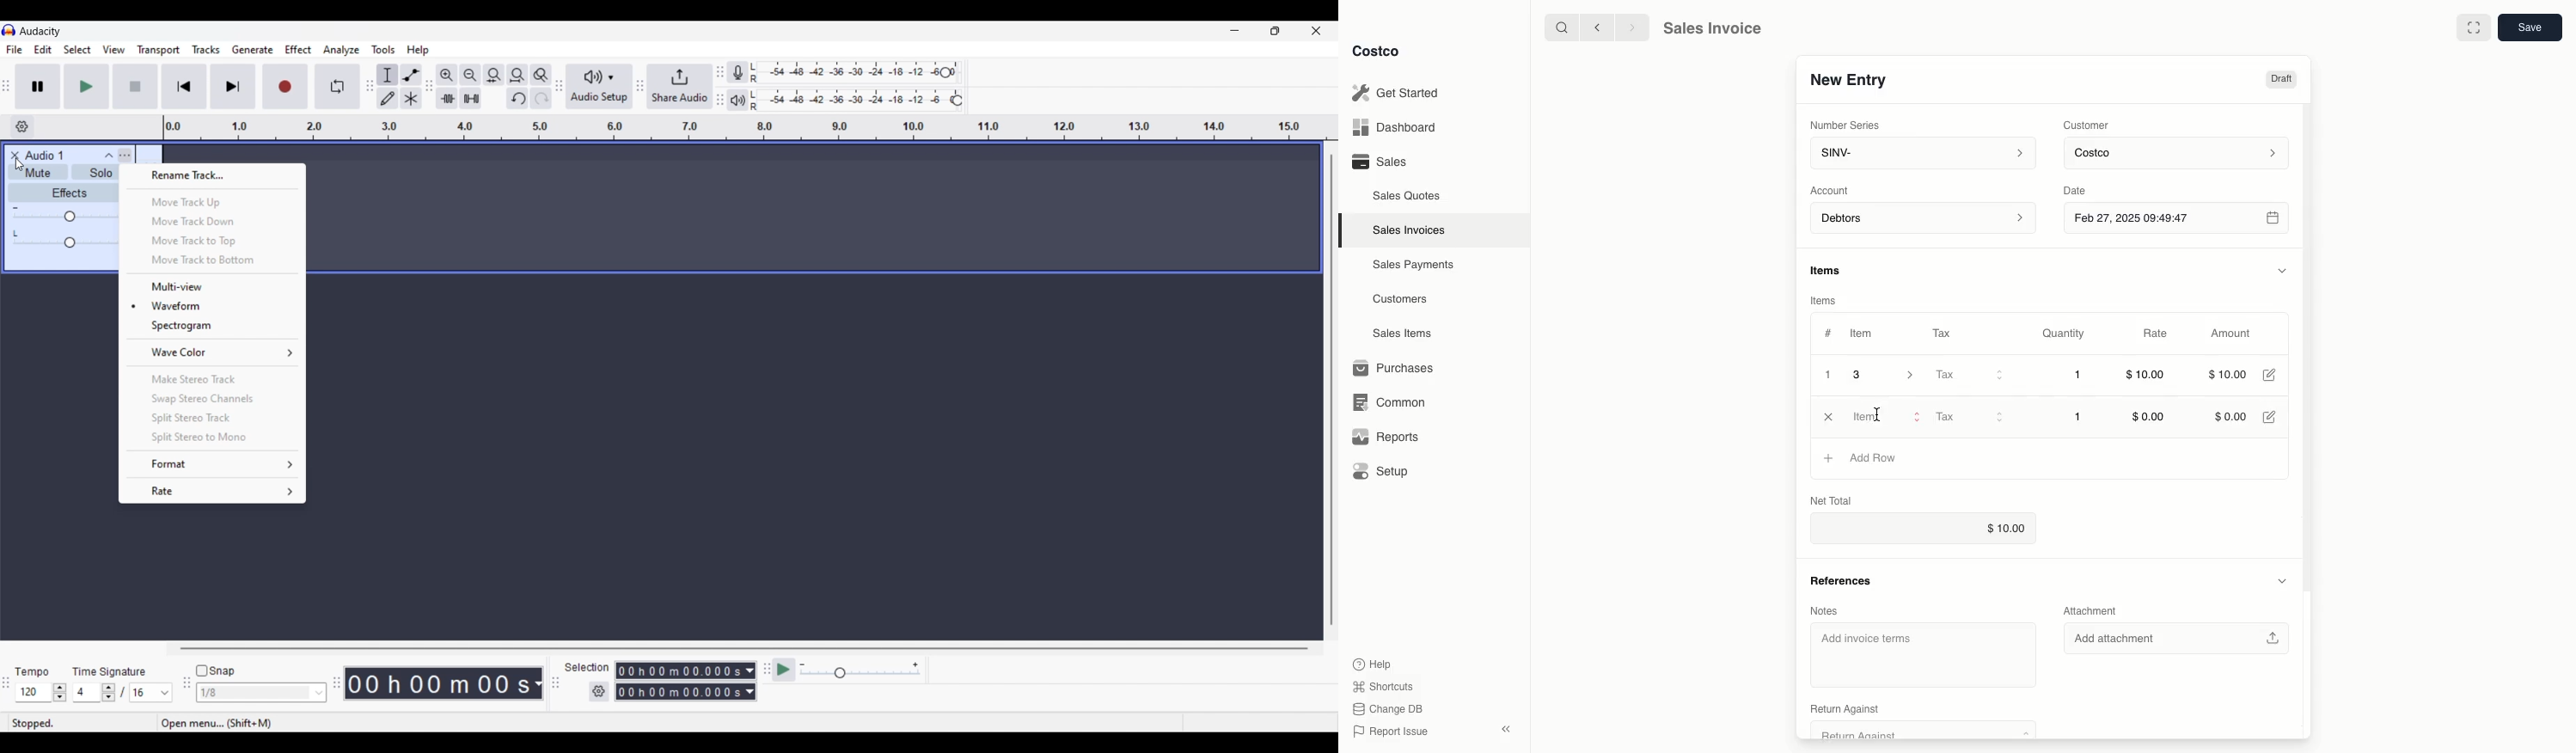 The height and width of the screenshot is (756, 2576). What do you see at coordinates (383, 50) in the screenshot?
I see `Tools menu` at bounding box center [383, 50].